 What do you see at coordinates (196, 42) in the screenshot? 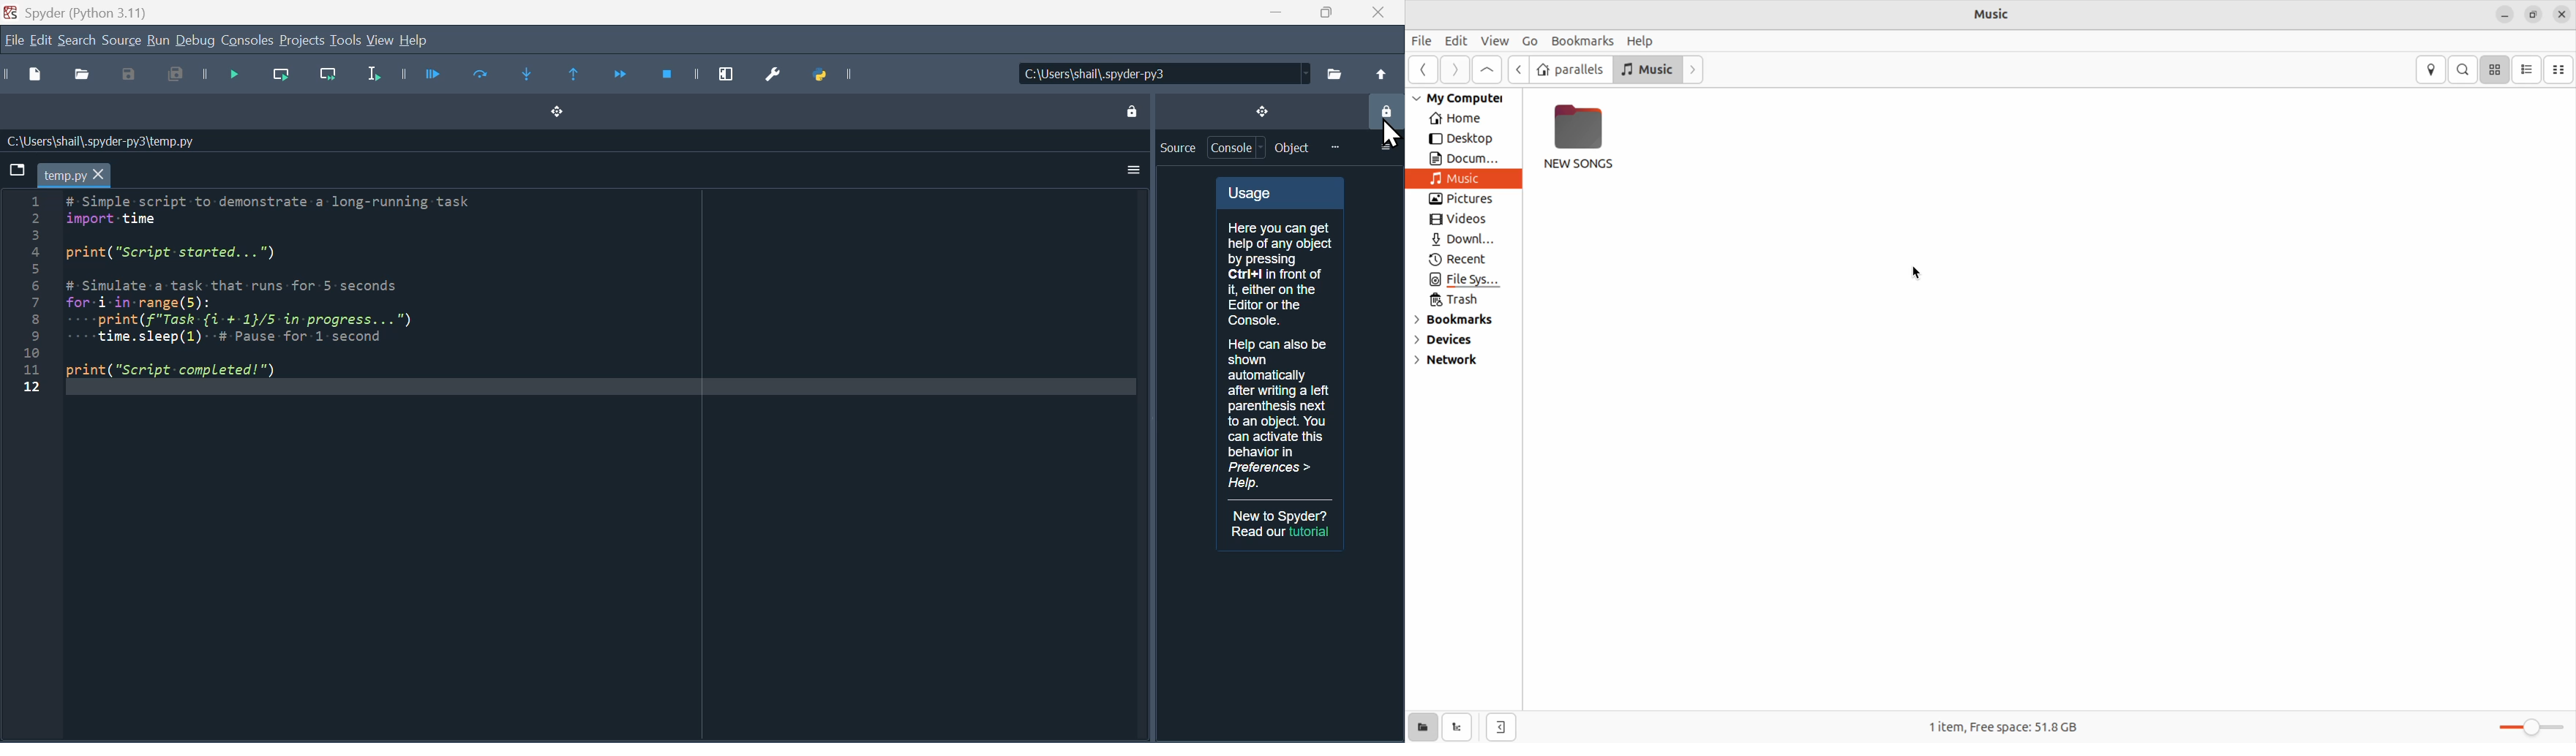
I see `Debug` at bounding box center [196, 42].